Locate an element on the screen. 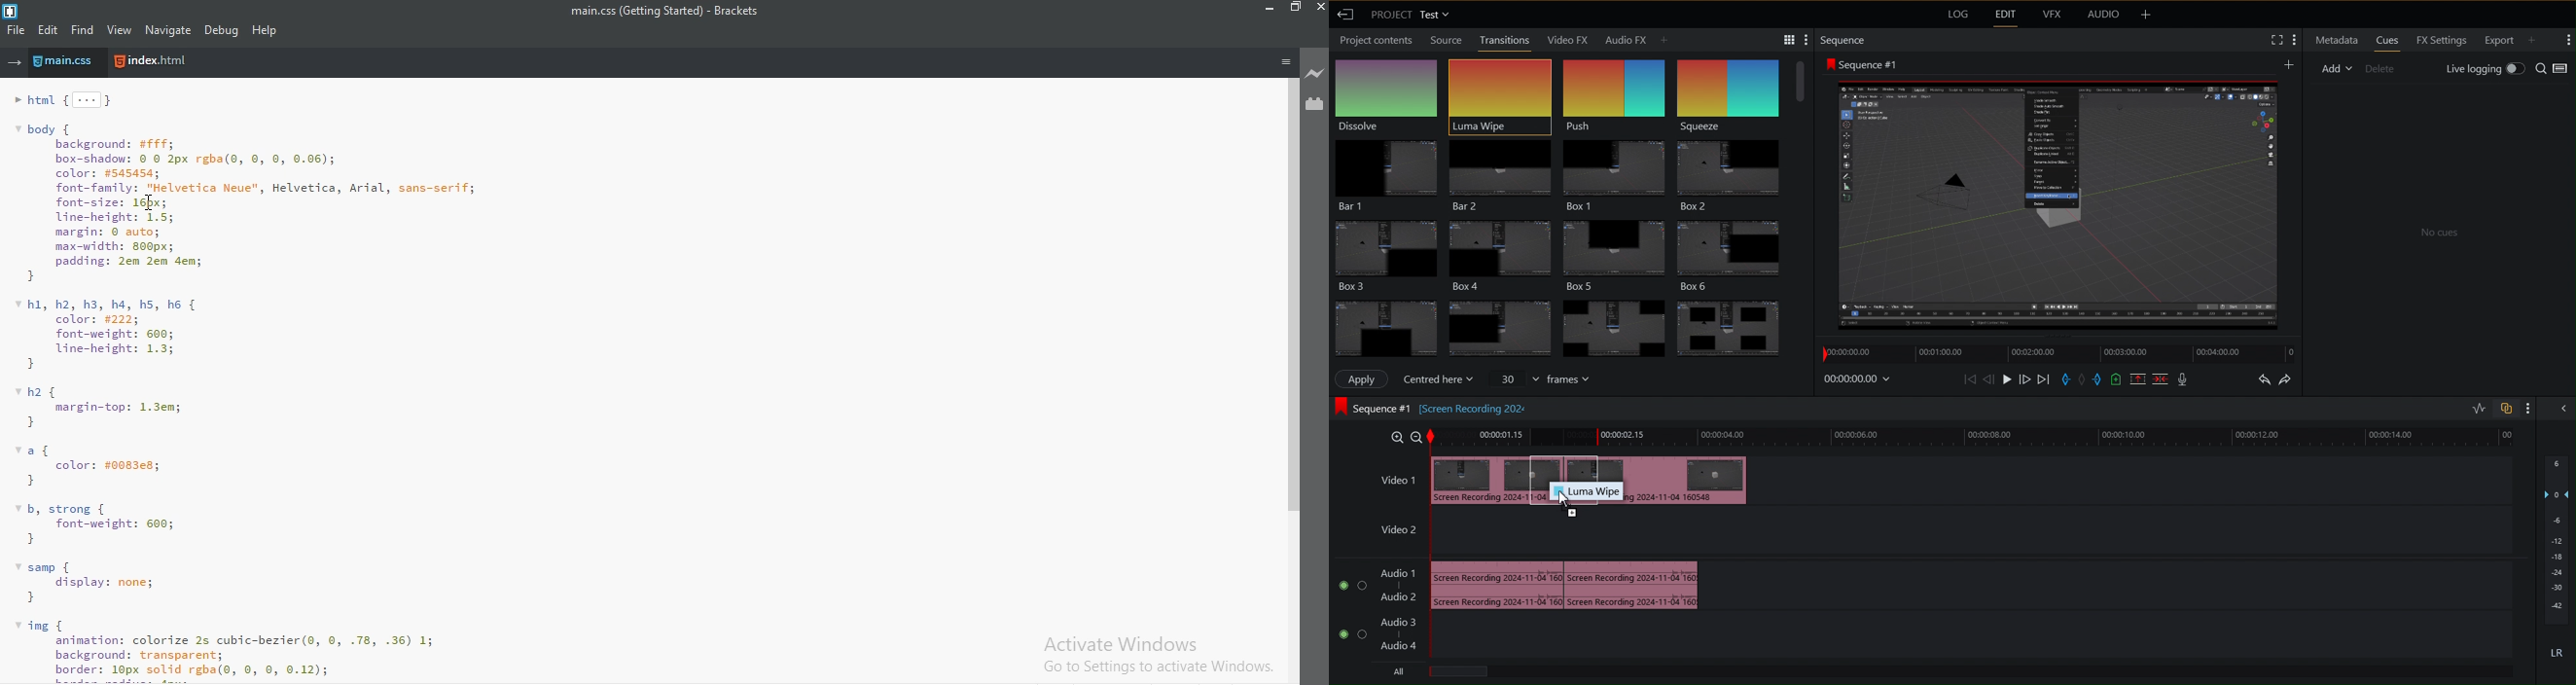  Apply is located at coordinates (1365, 379).